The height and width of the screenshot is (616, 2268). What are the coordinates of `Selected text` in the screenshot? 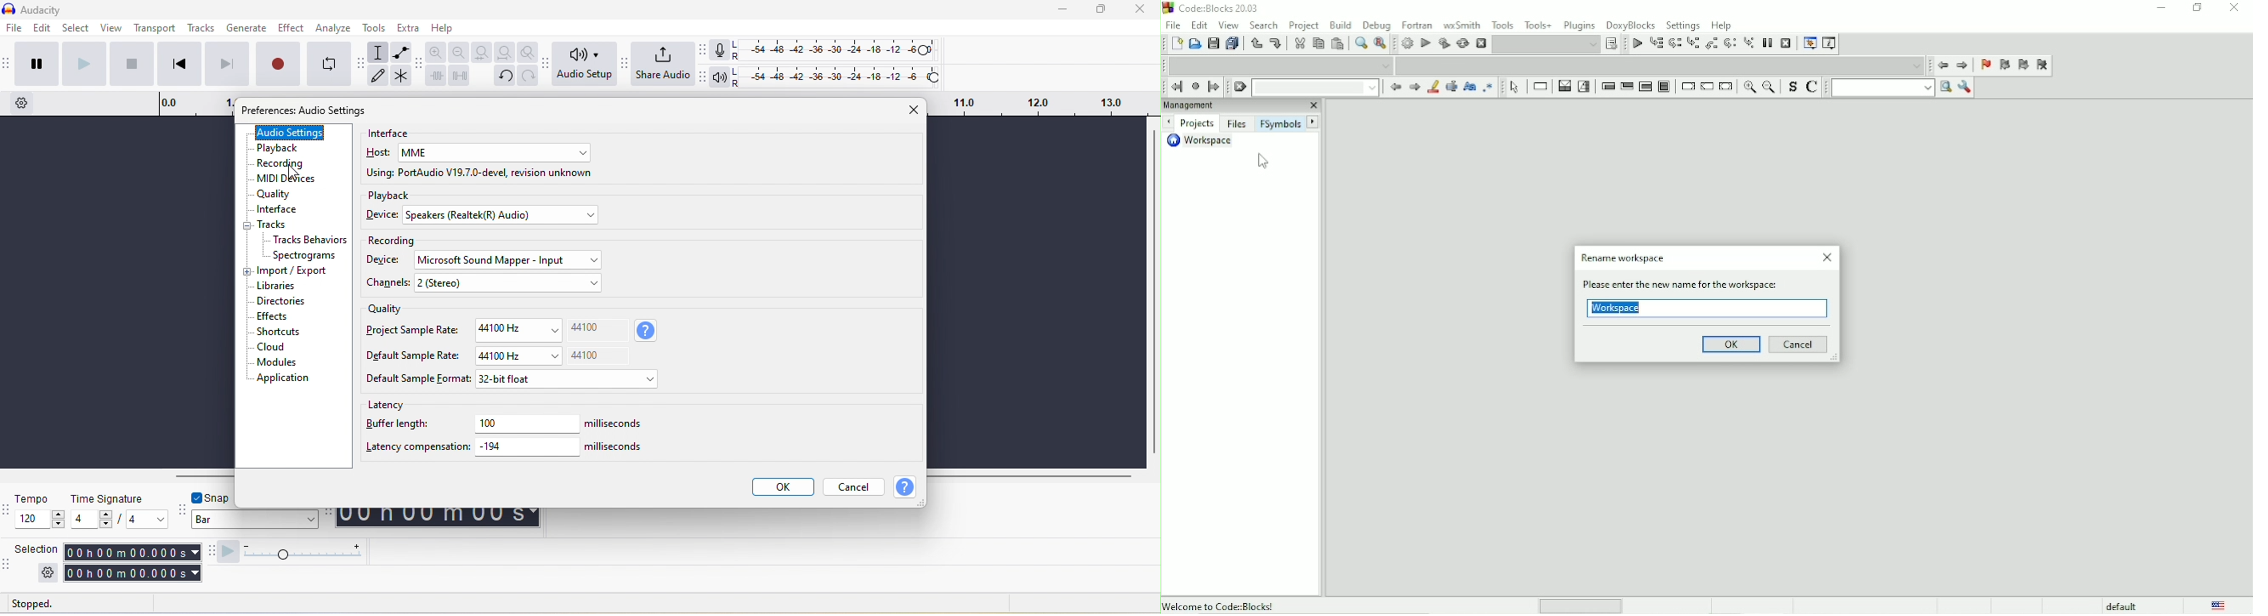 It's located at (1450, 87).